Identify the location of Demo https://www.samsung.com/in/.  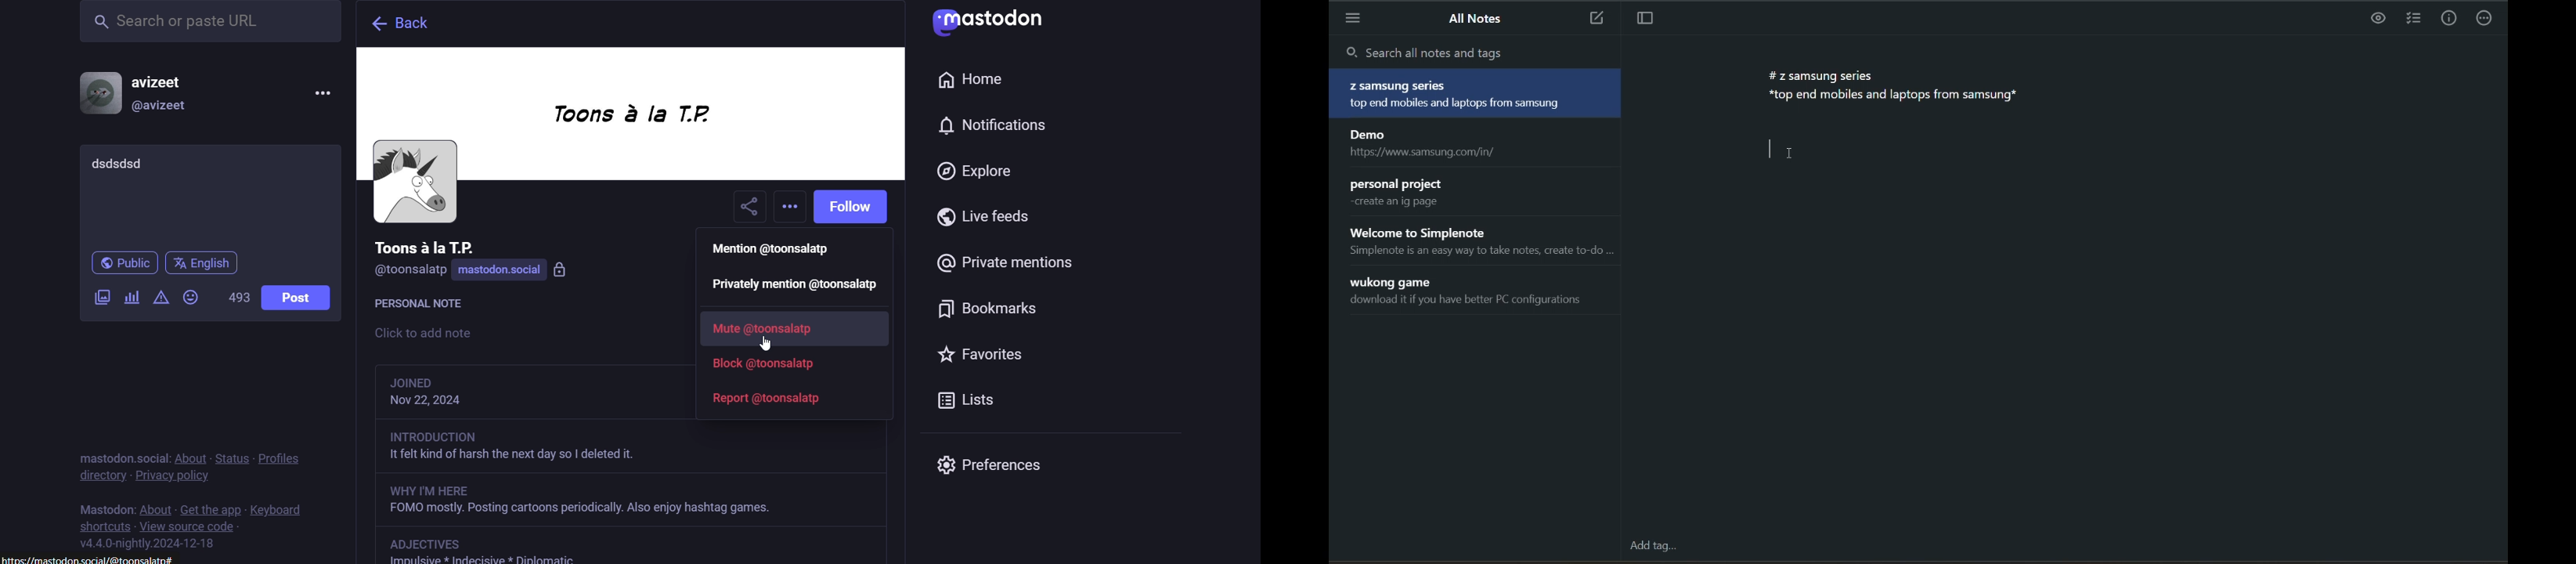
(1476, 144).